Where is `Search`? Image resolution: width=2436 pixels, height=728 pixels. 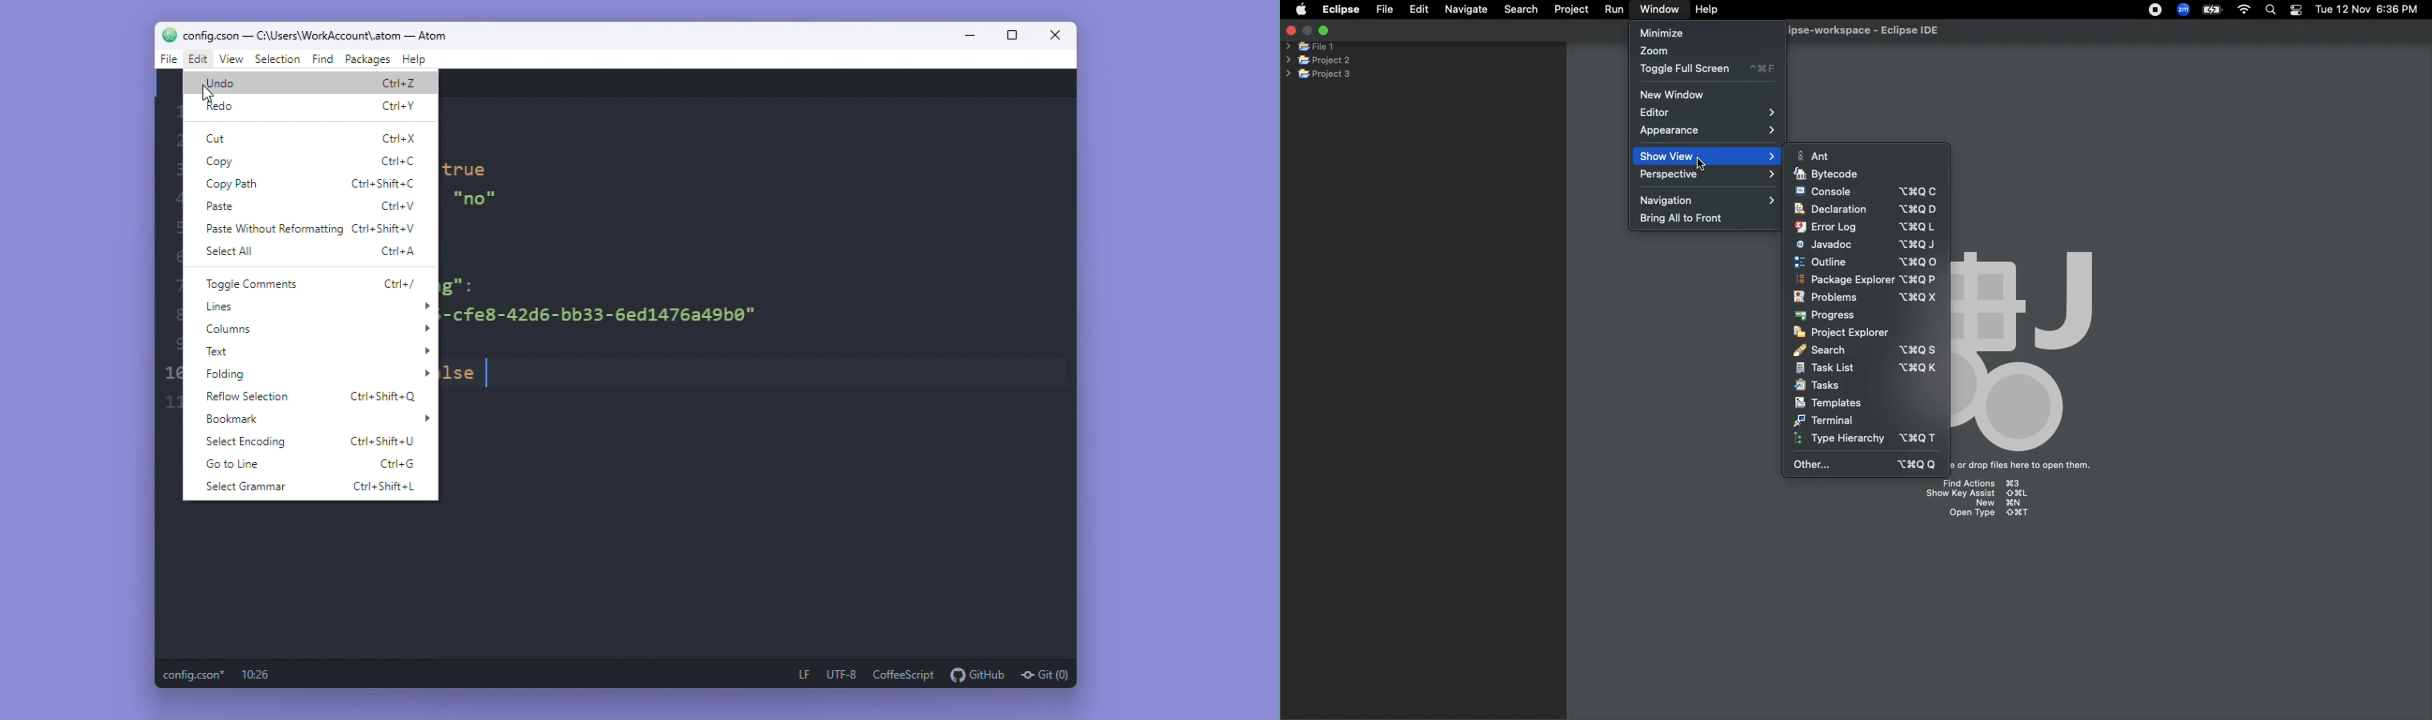 Search is located at coordinates (1865, 349).